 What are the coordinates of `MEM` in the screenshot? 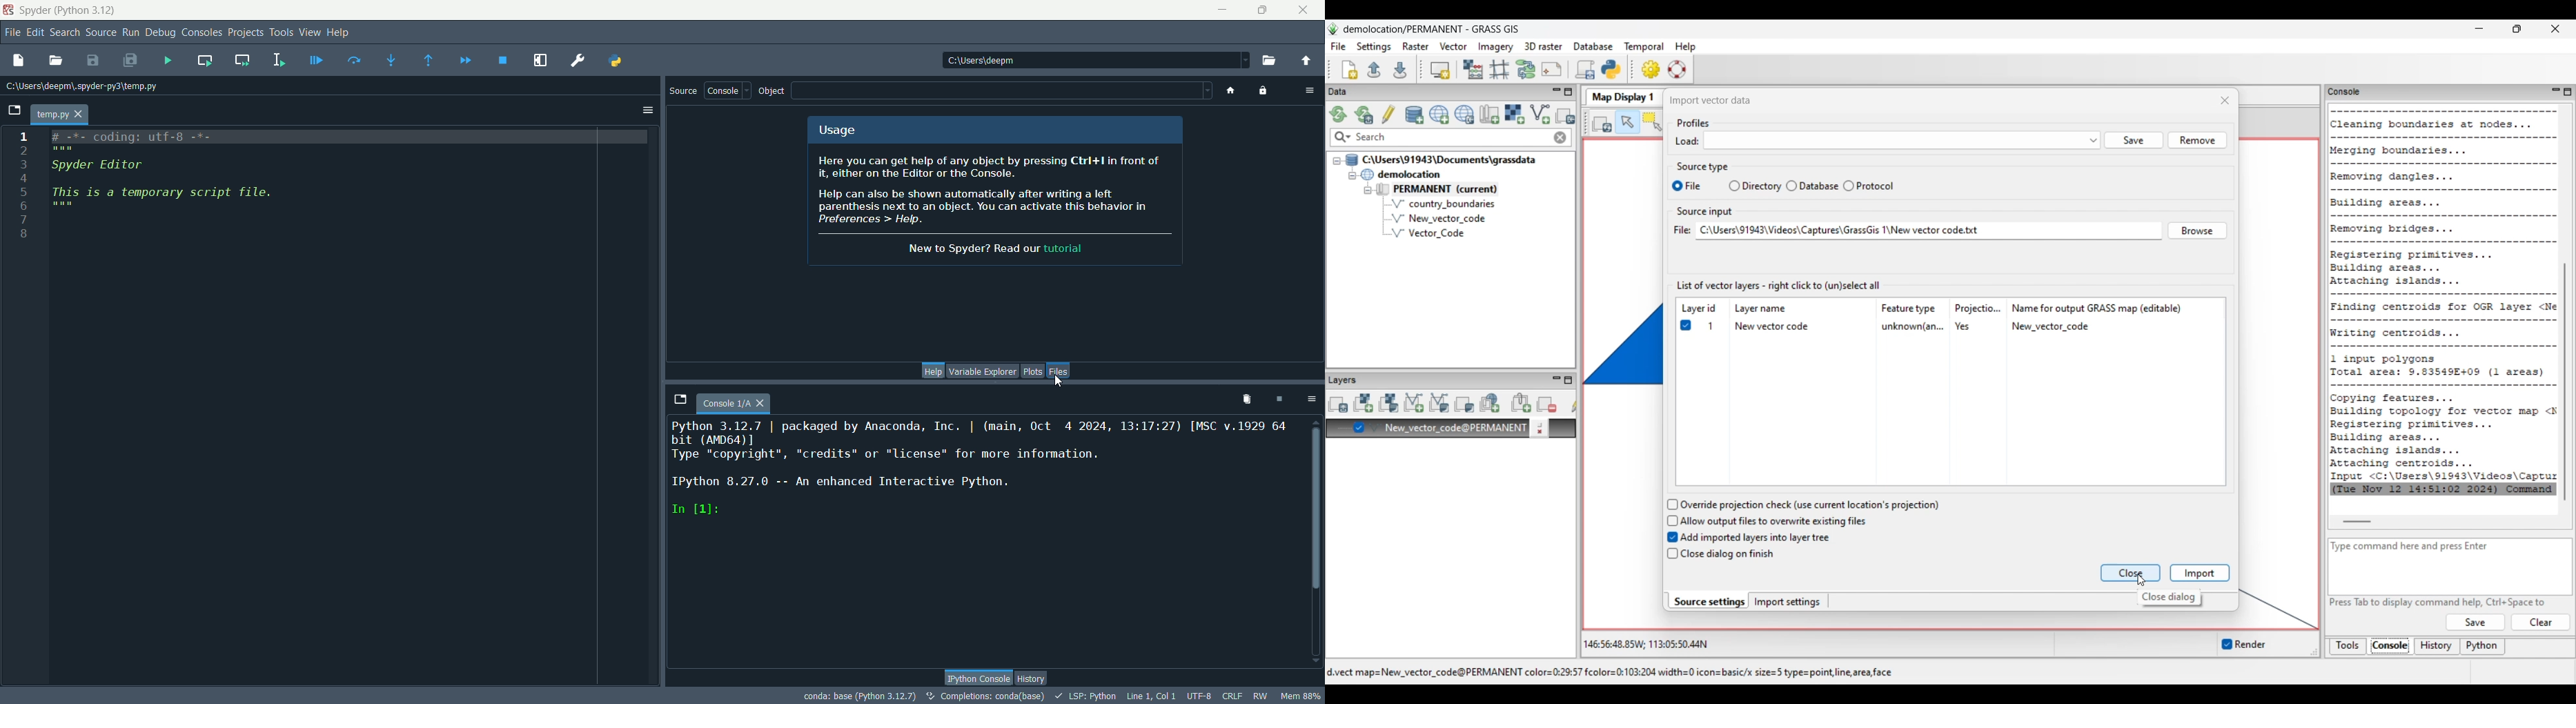 It's located at (1301, 696).